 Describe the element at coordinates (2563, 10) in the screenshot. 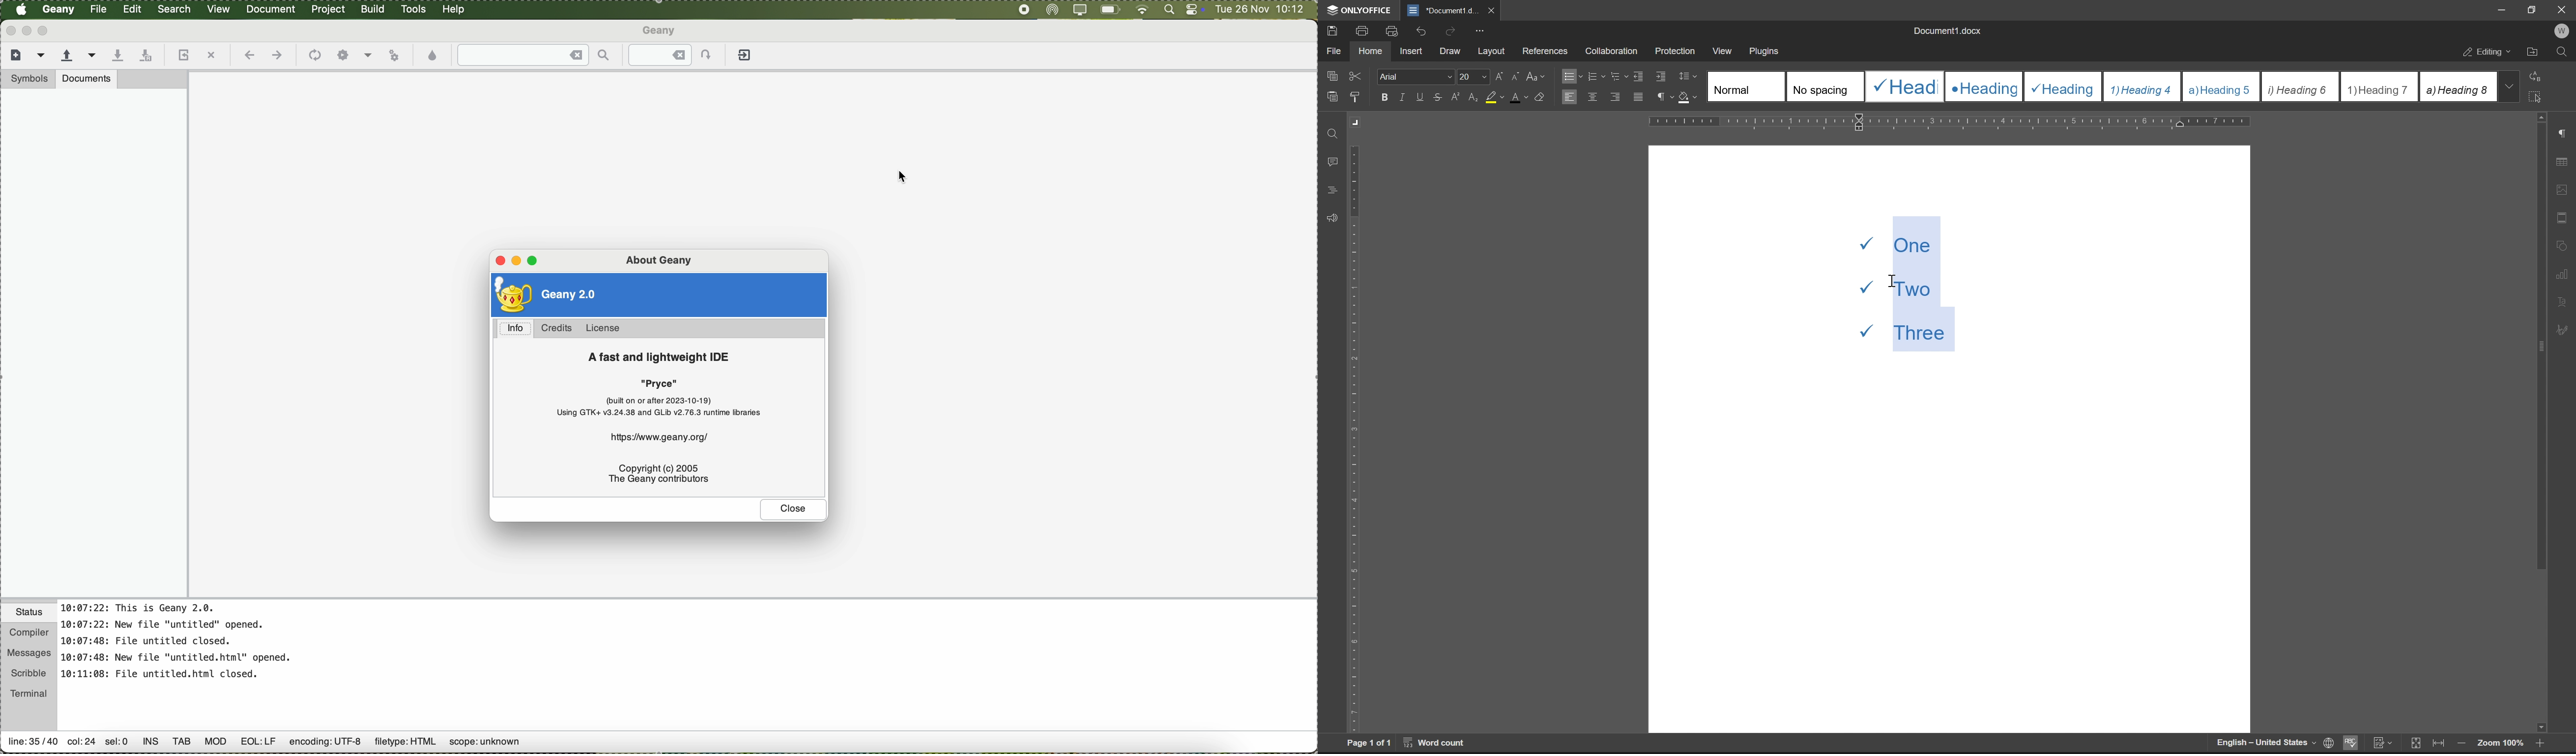

I see `Close` at that location.